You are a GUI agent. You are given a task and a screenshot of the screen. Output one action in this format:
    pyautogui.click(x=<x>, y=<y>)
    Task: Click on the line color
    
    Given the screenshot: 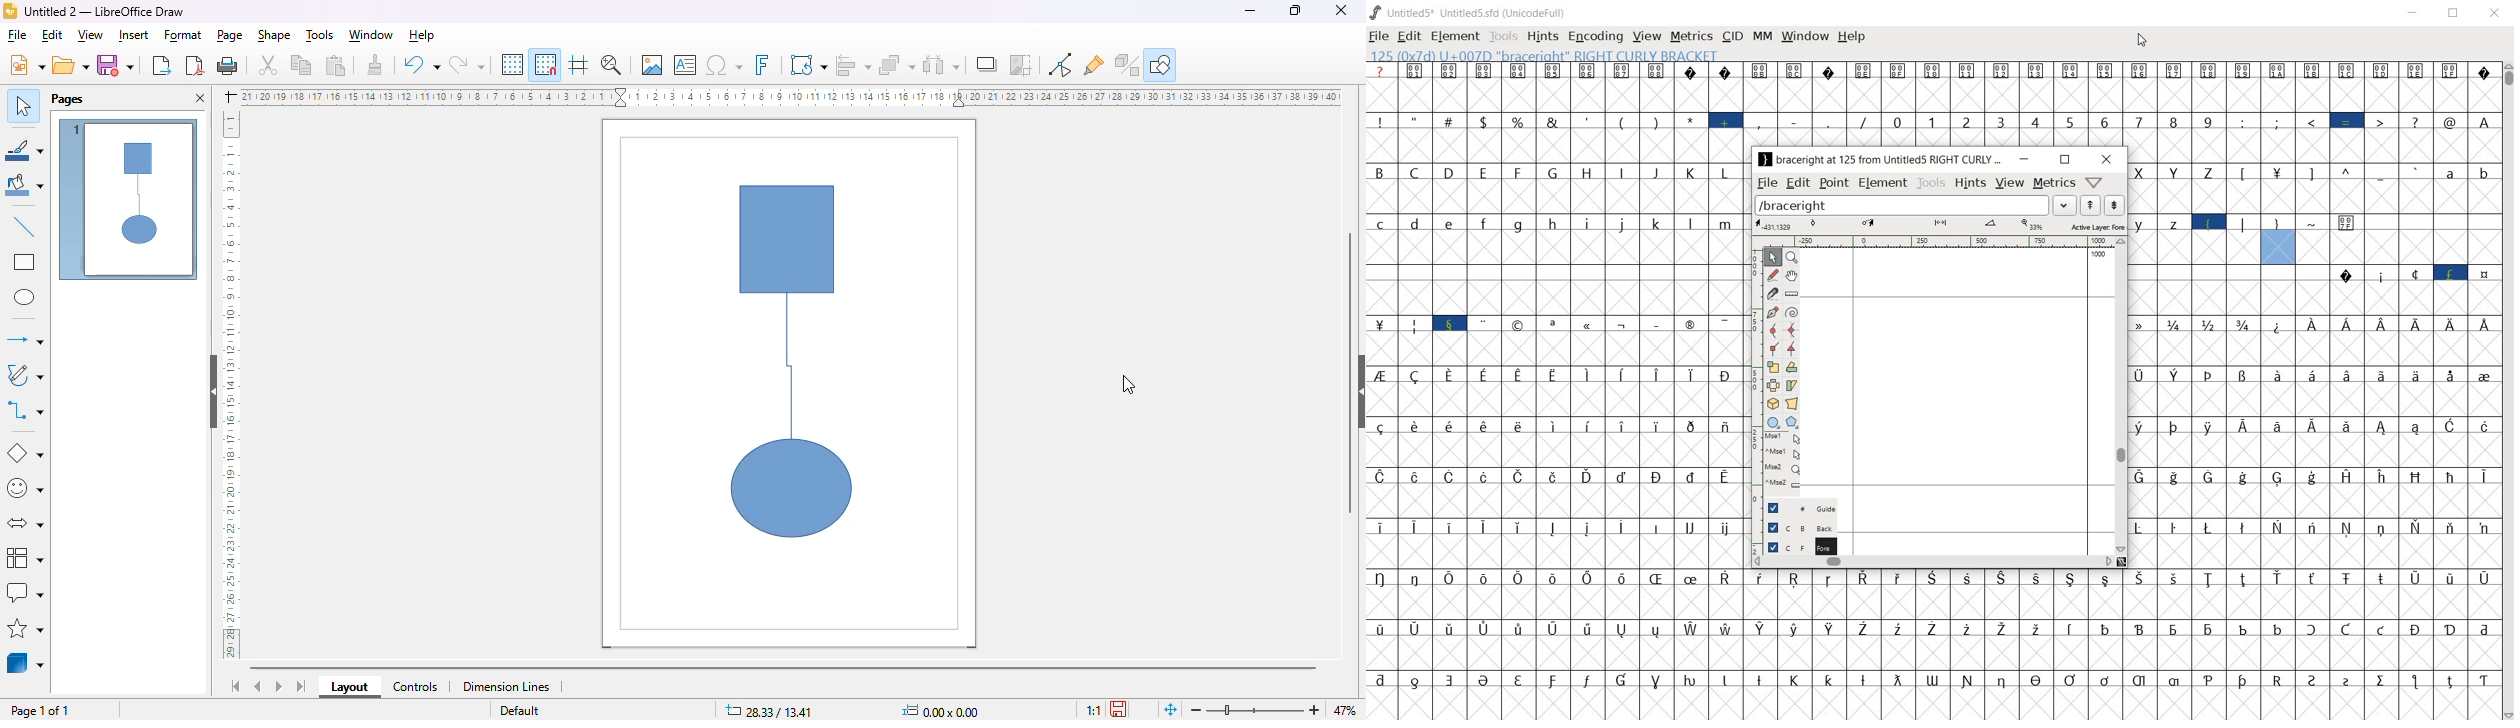 What is the action you would take?
    pyautogui.click(x=24, y=150)
    